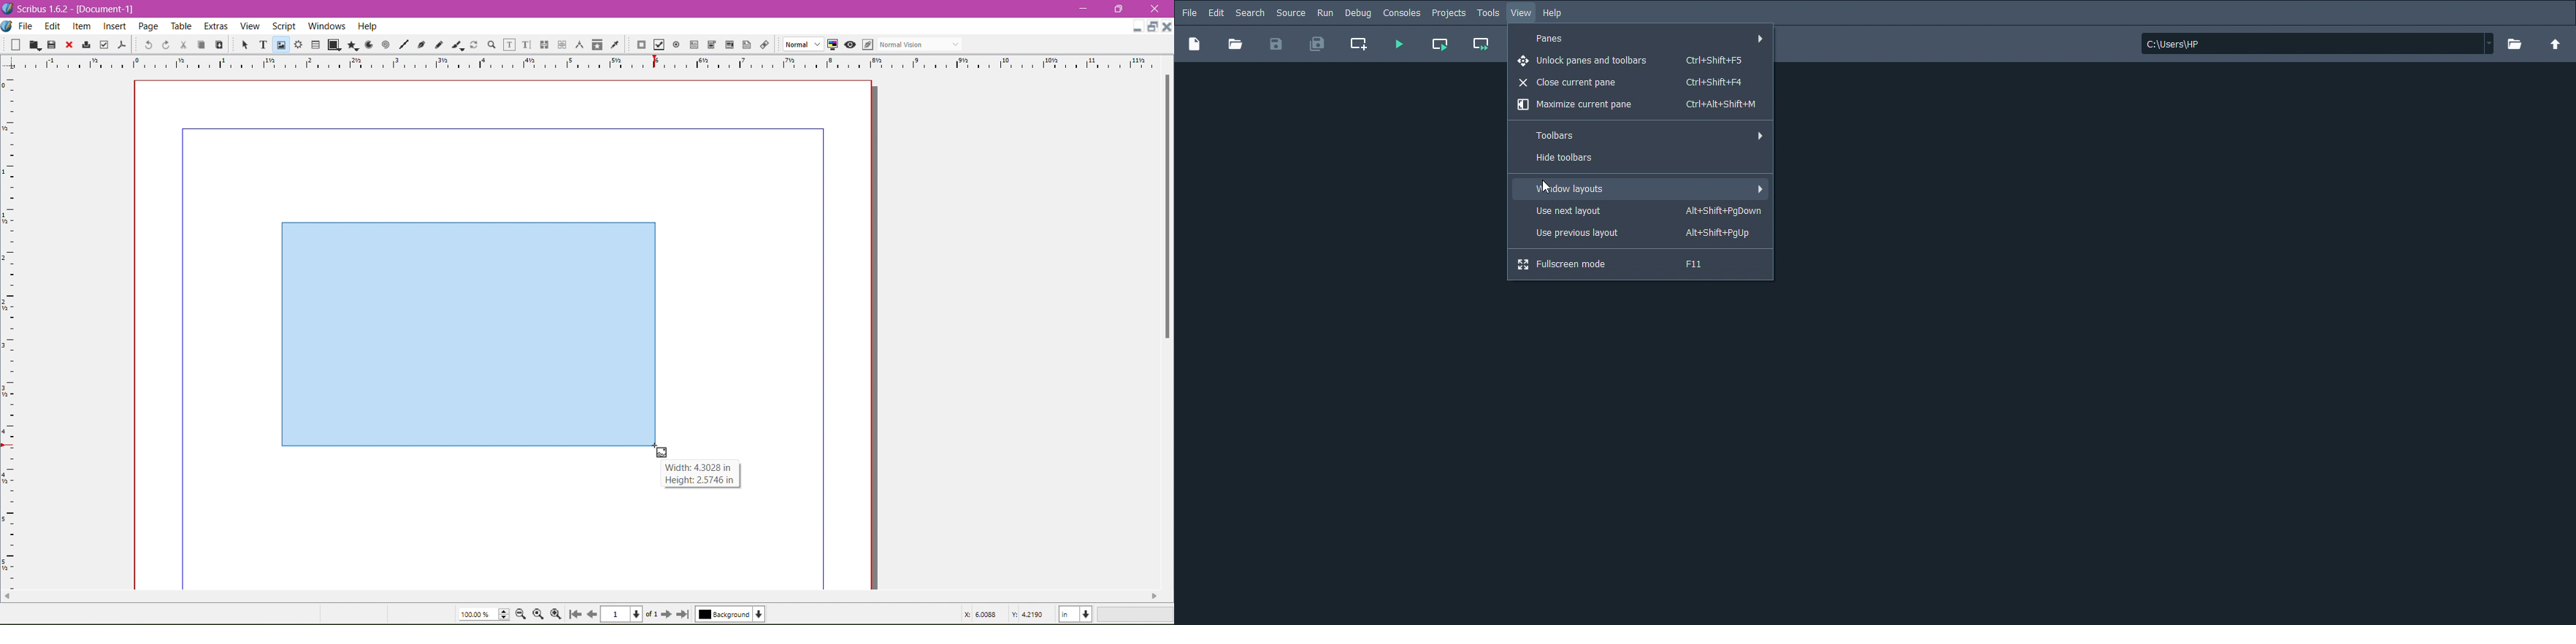 The width and height of the screenshot is (2576, 644). What do you see at coordinates (1633, 61) in the screenshot?
I see `Unlock panes and toolbars` at bounding box center [1633, 61].